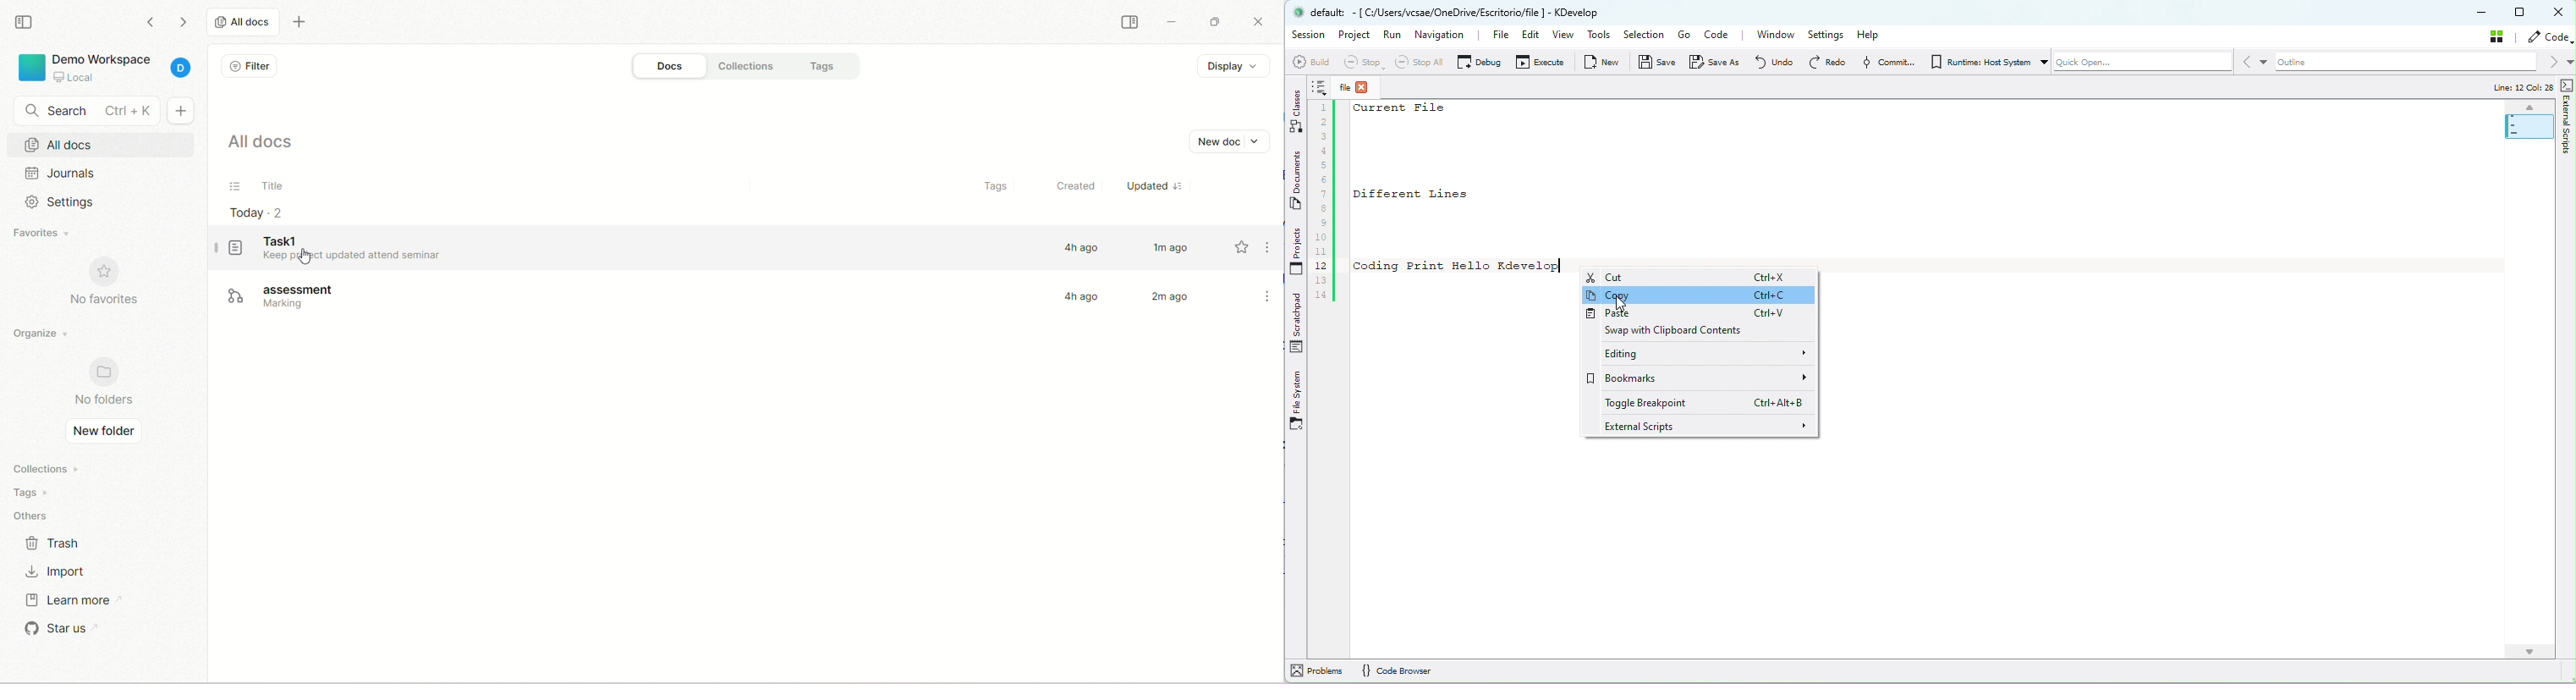  Describe the element at coordinates (1168, 246) in the screenshot. I see `1m ago` at that location.